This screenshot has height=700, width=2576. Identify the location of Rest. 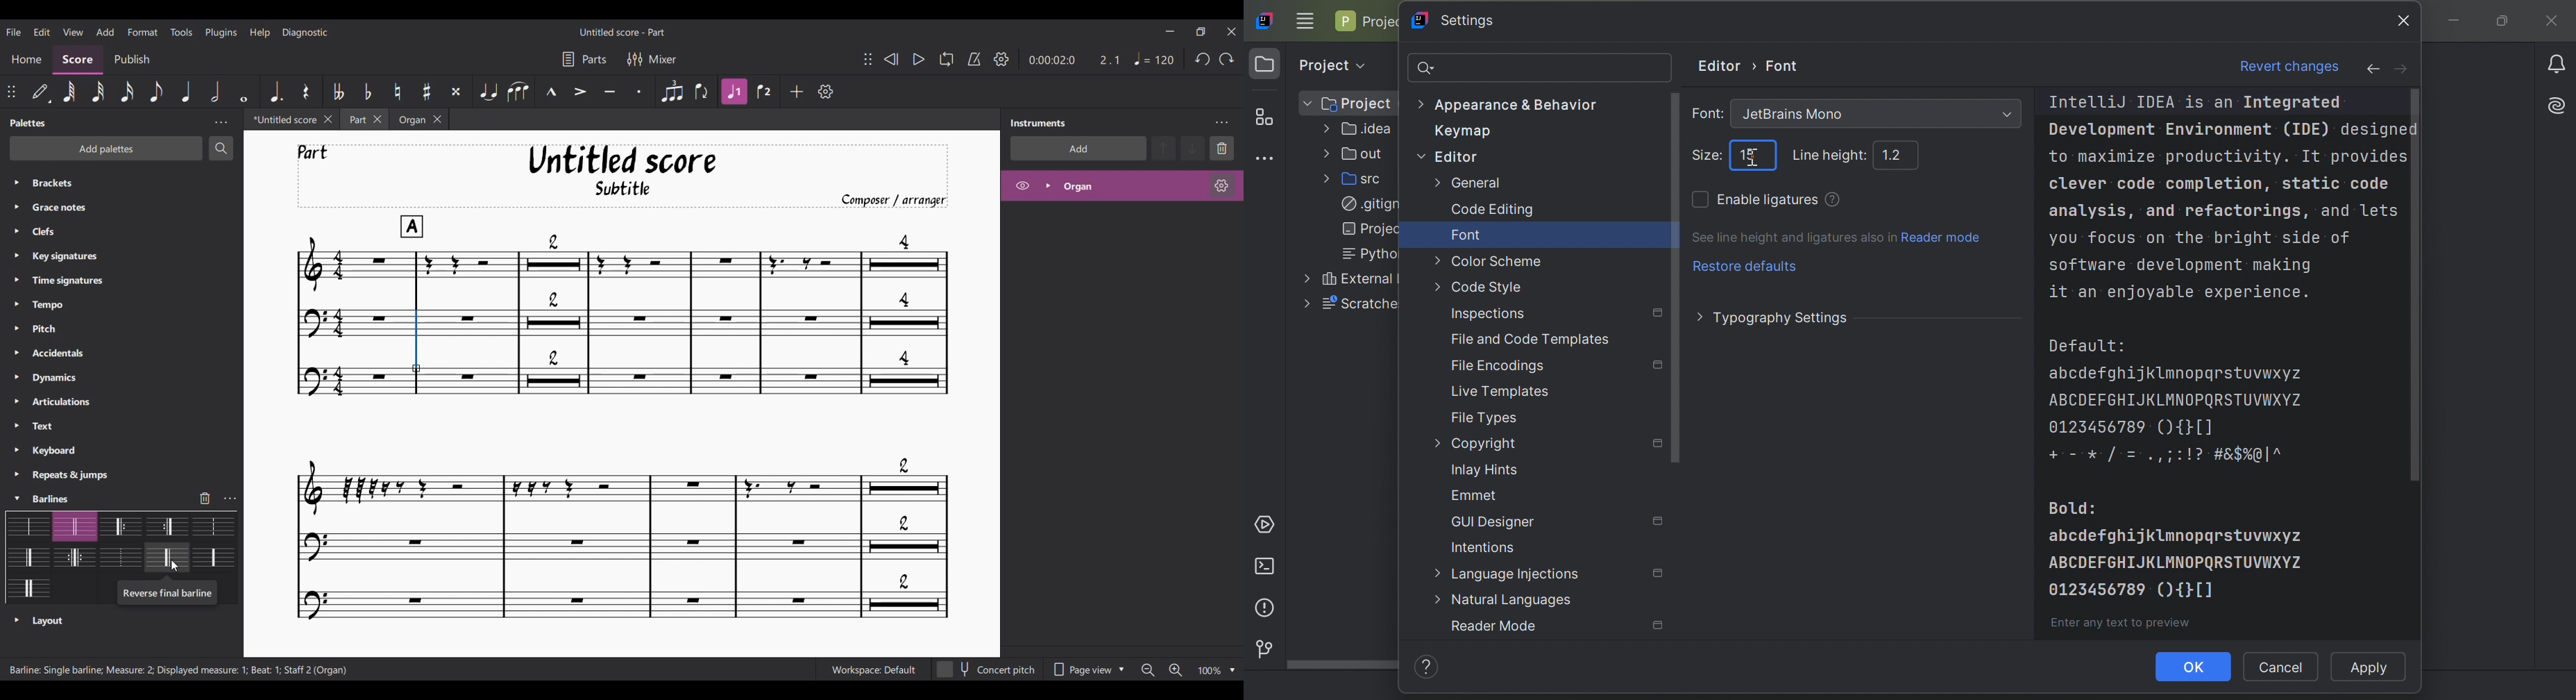
(306, 91).